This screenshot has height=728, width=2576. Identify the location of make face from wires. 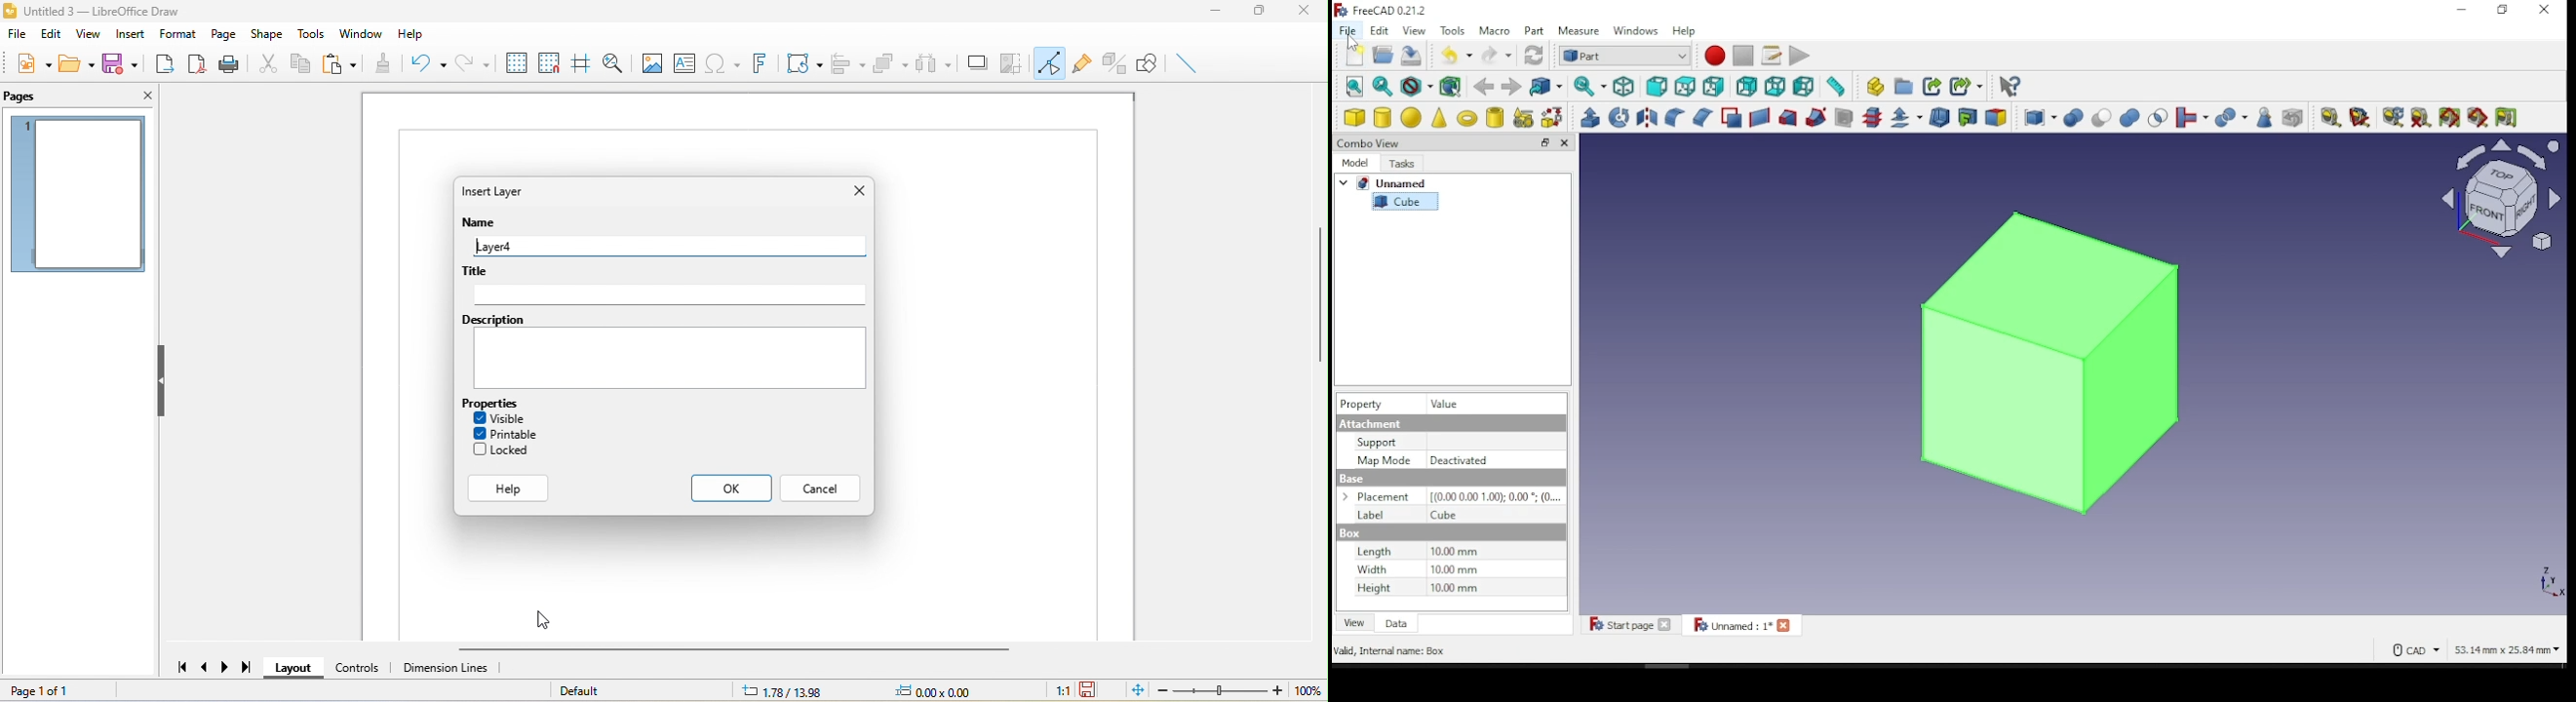
(1733, 118).